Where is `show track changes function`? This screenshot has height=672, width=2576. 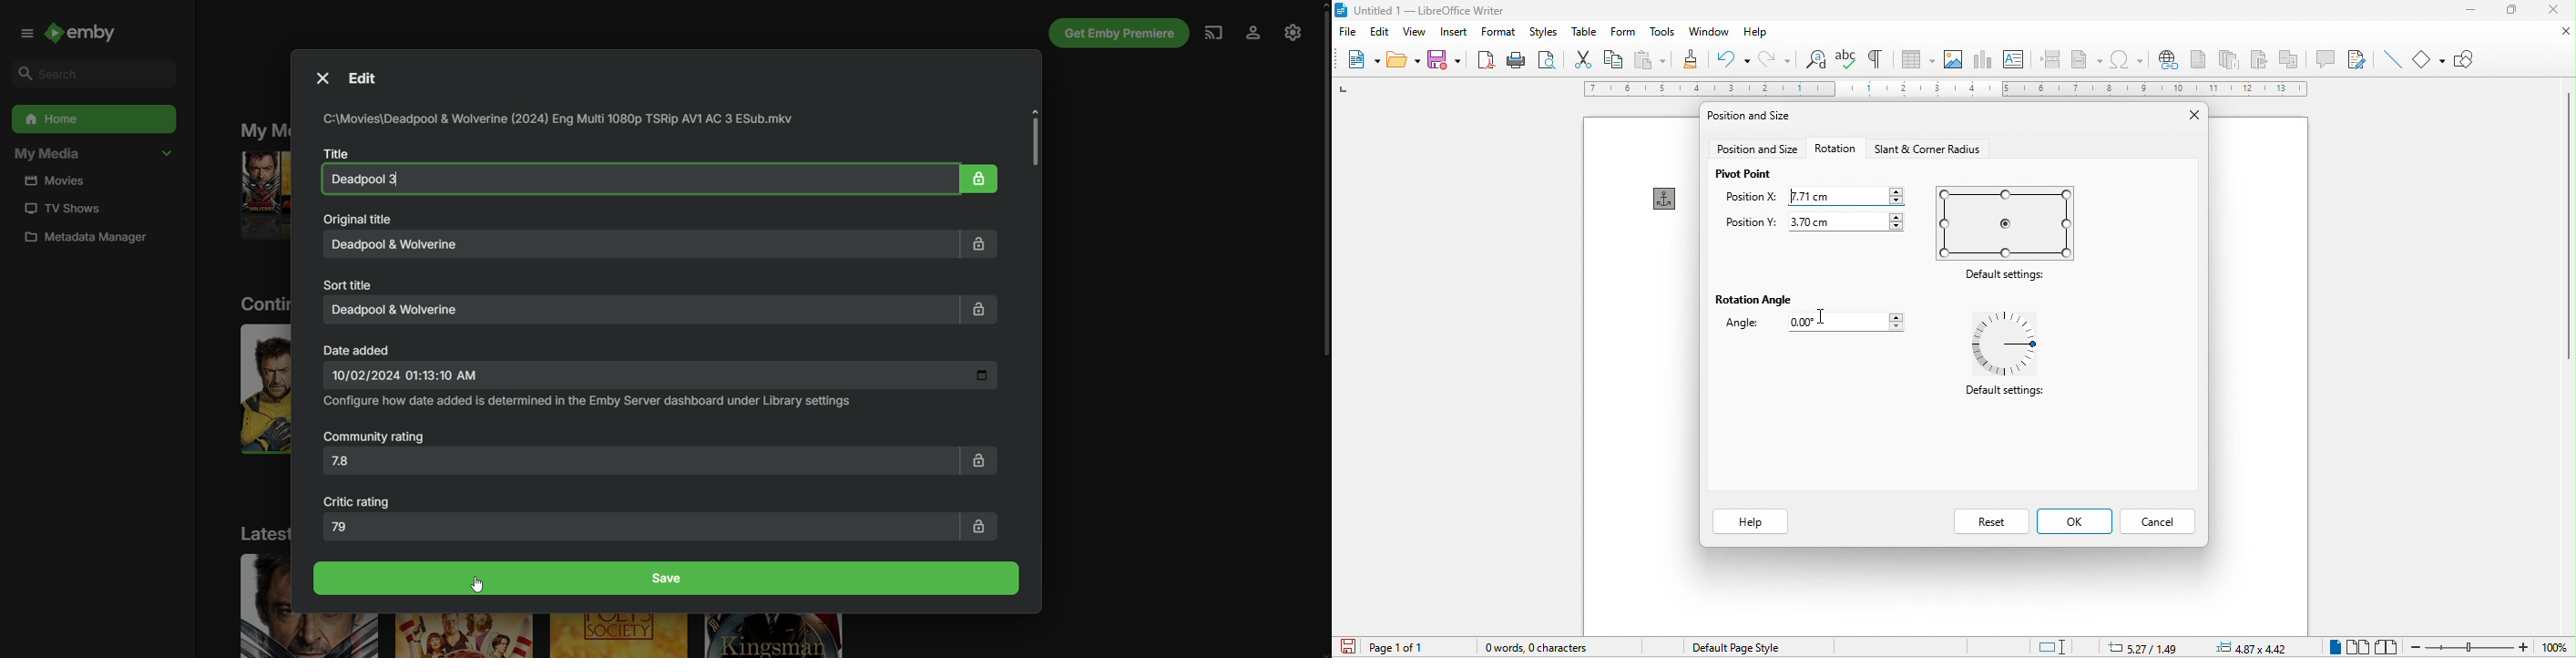
show track changes function is located at coordinates (2356, 58).